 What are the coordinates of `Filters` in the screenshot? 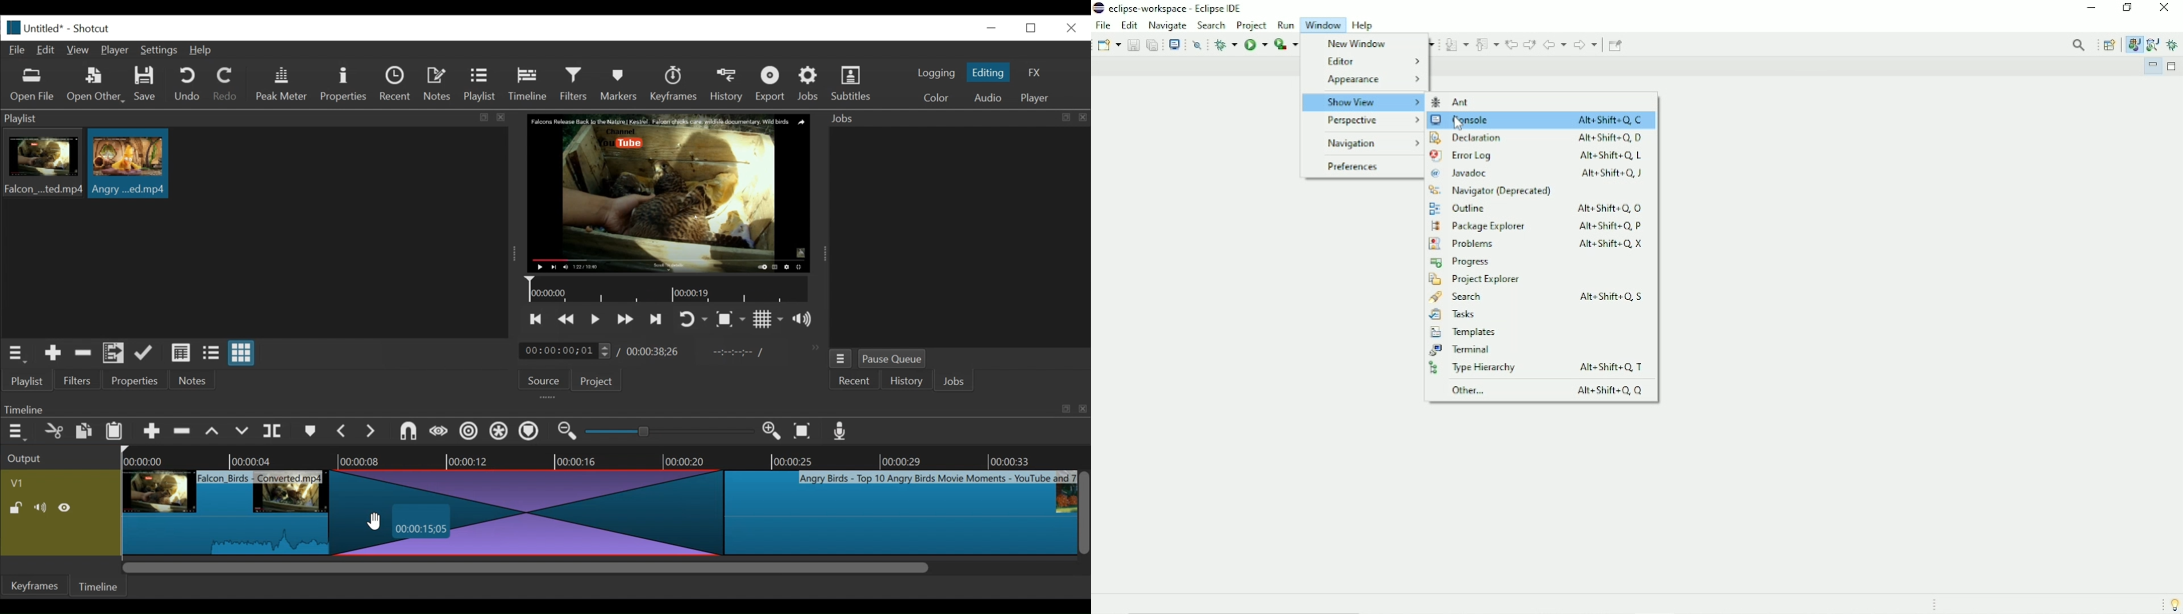 It's located at (577, 84).